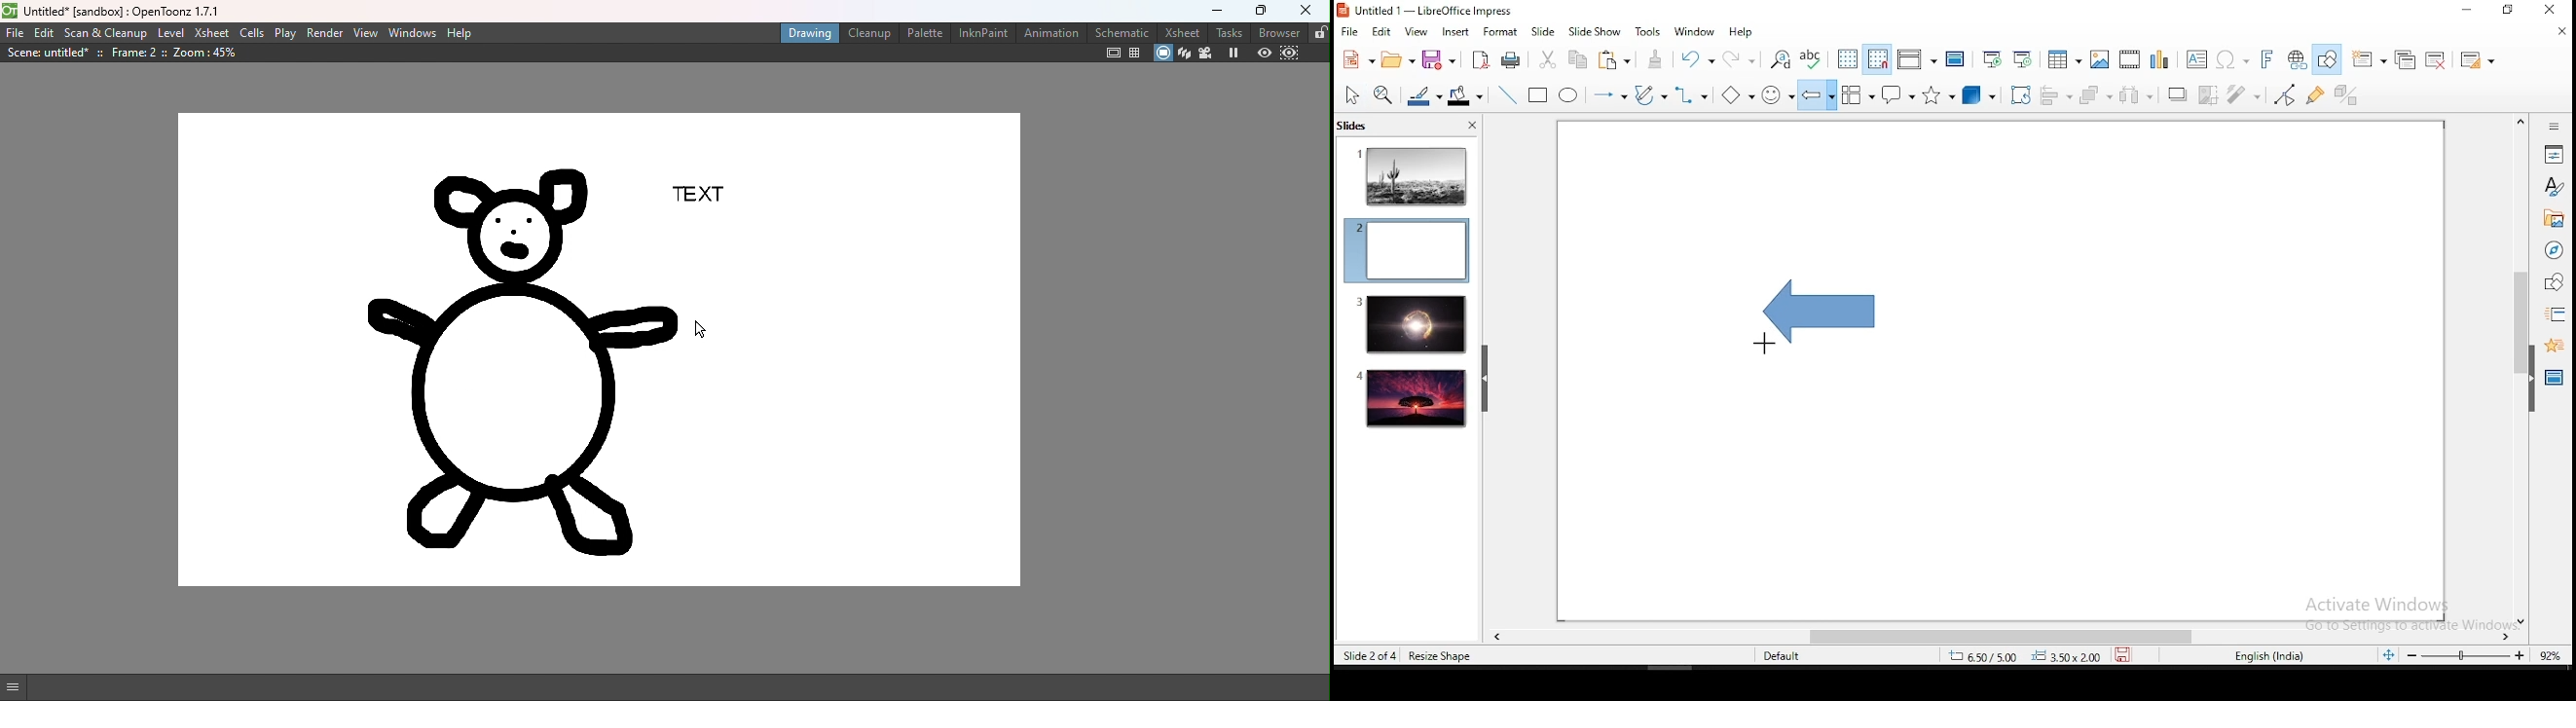 Image resolution: width=2576 pixels, height=728 pixels. Describe the element at coordinates (1845, 59) in the screenshot. I see `display grid` at that location.